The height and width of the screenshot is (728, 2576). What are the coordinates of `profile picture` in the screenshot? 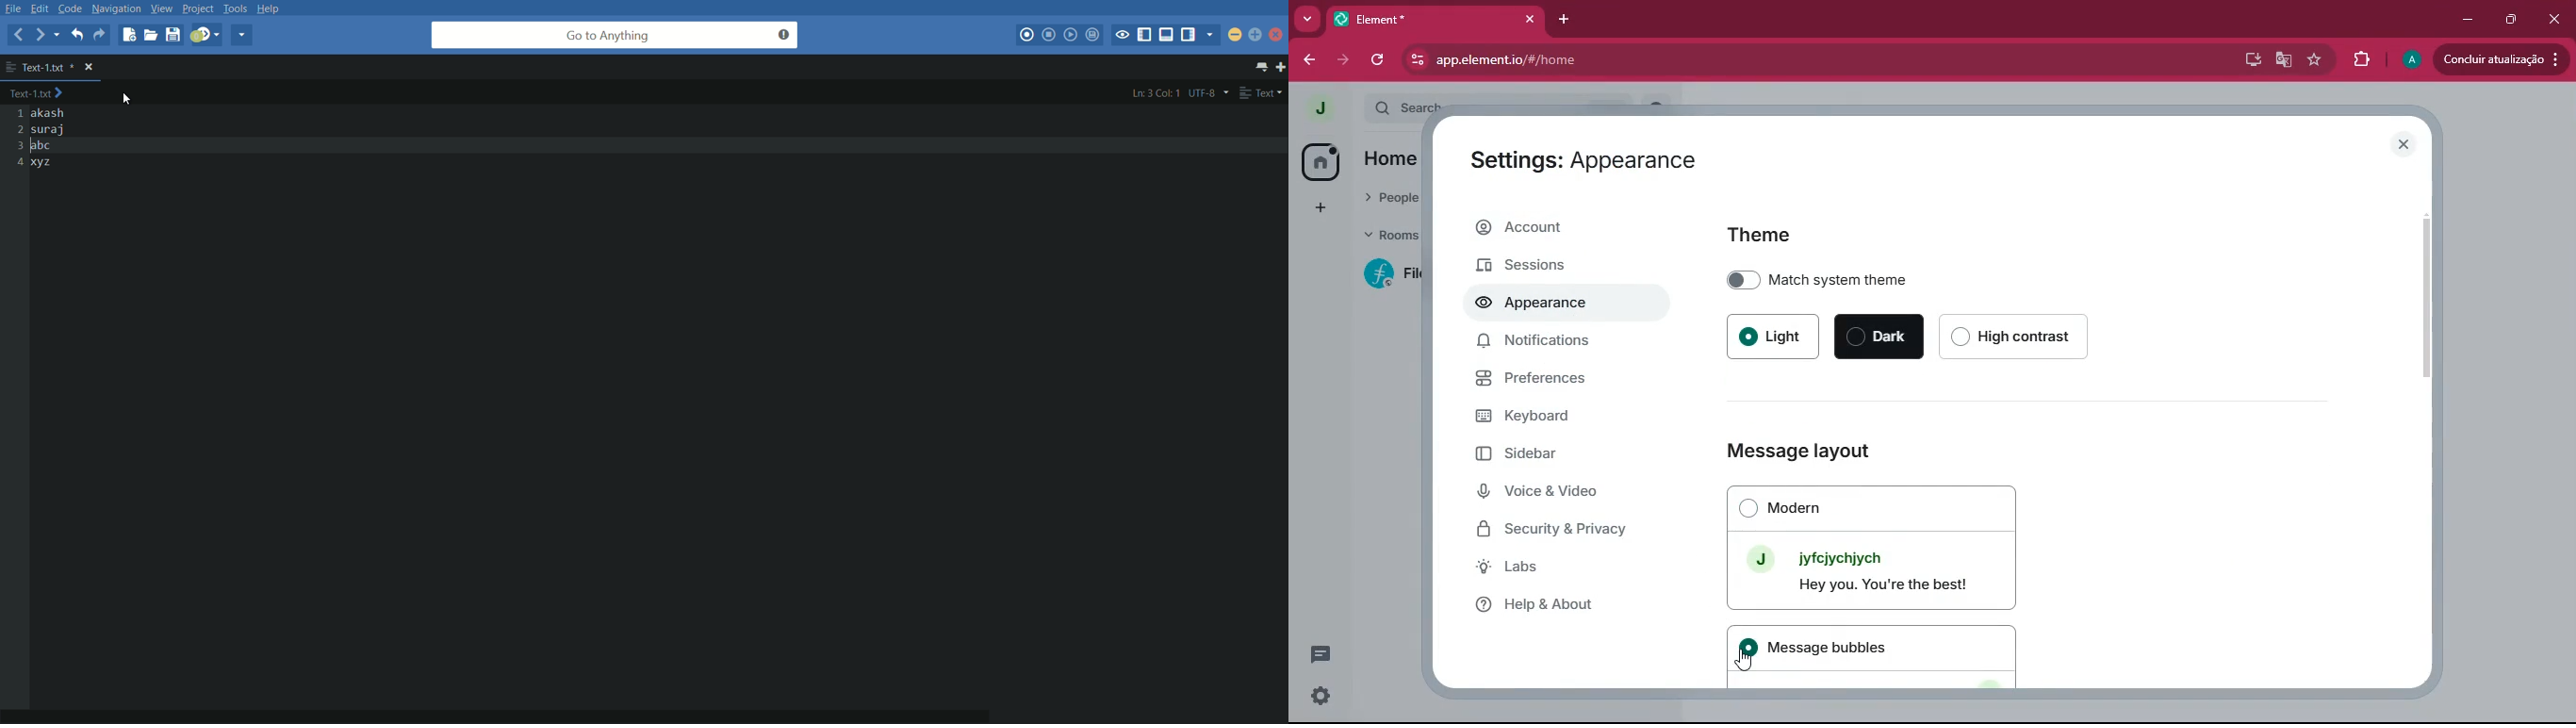 It's located at (1319, 106).